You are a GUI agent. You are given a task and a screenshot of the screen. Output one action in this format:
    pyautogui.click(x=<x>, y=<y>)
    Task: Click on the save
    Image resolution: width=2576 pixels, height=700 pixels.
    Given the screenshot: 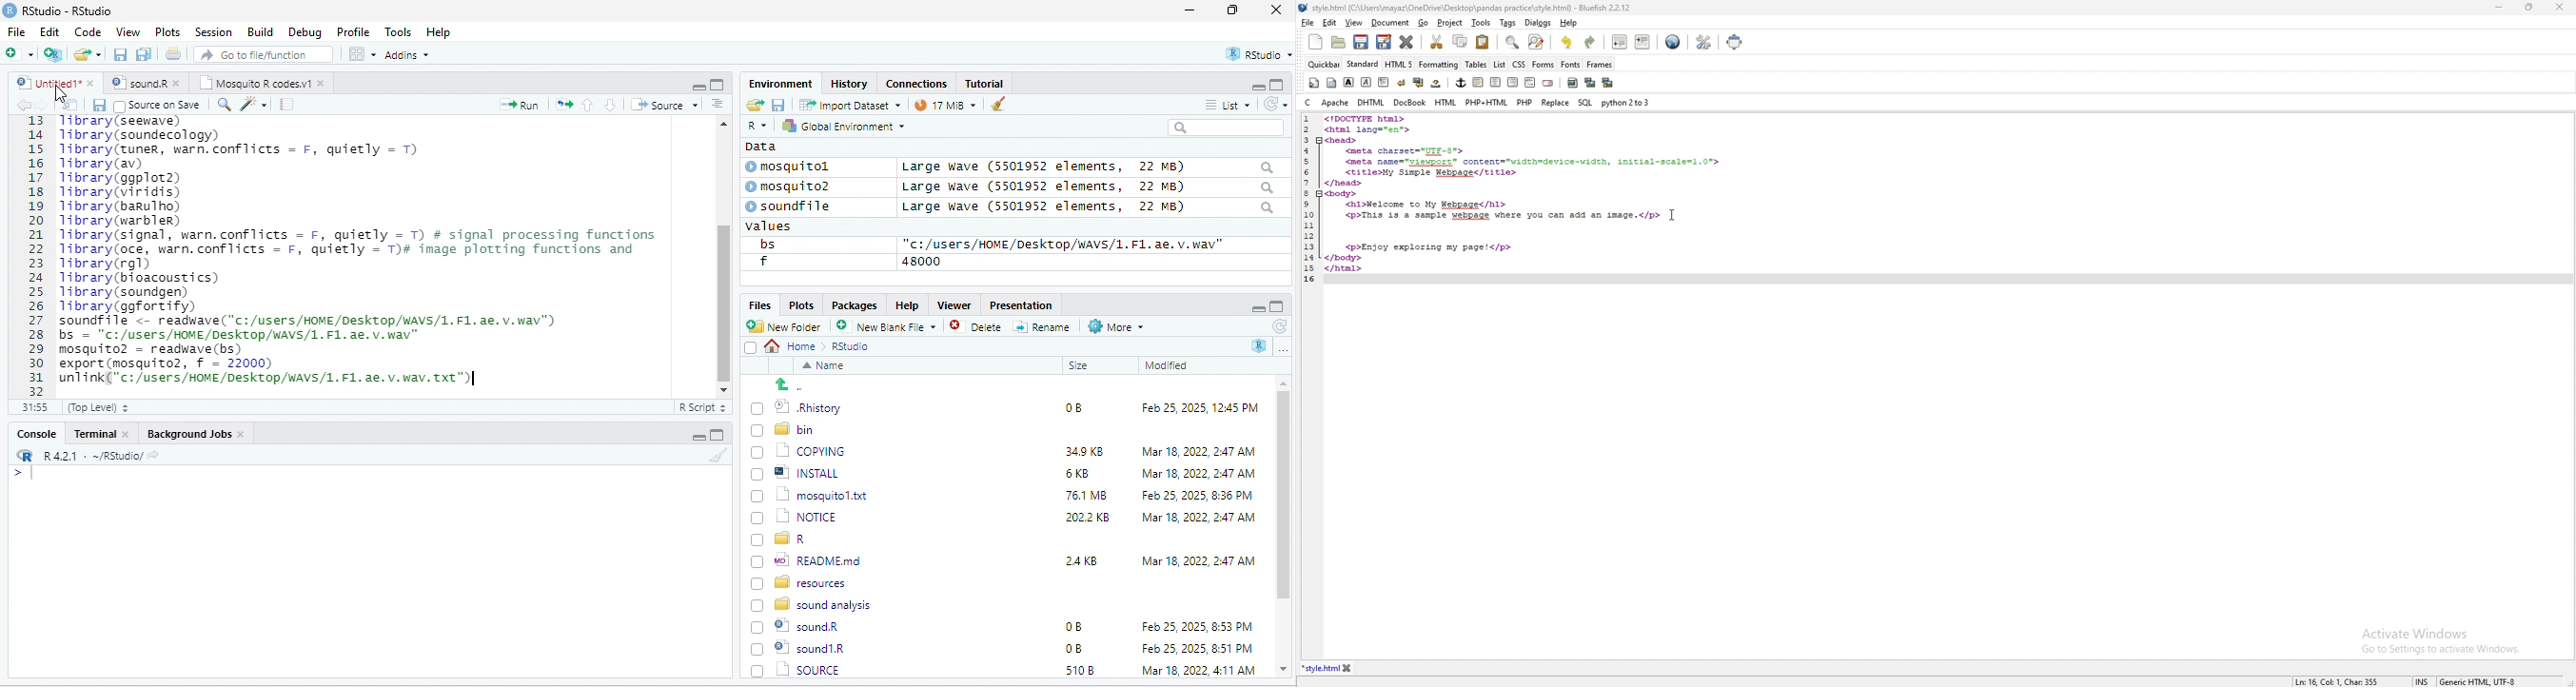 What is the action you would take?
    pyautogui.click(x=777, y=104)
    